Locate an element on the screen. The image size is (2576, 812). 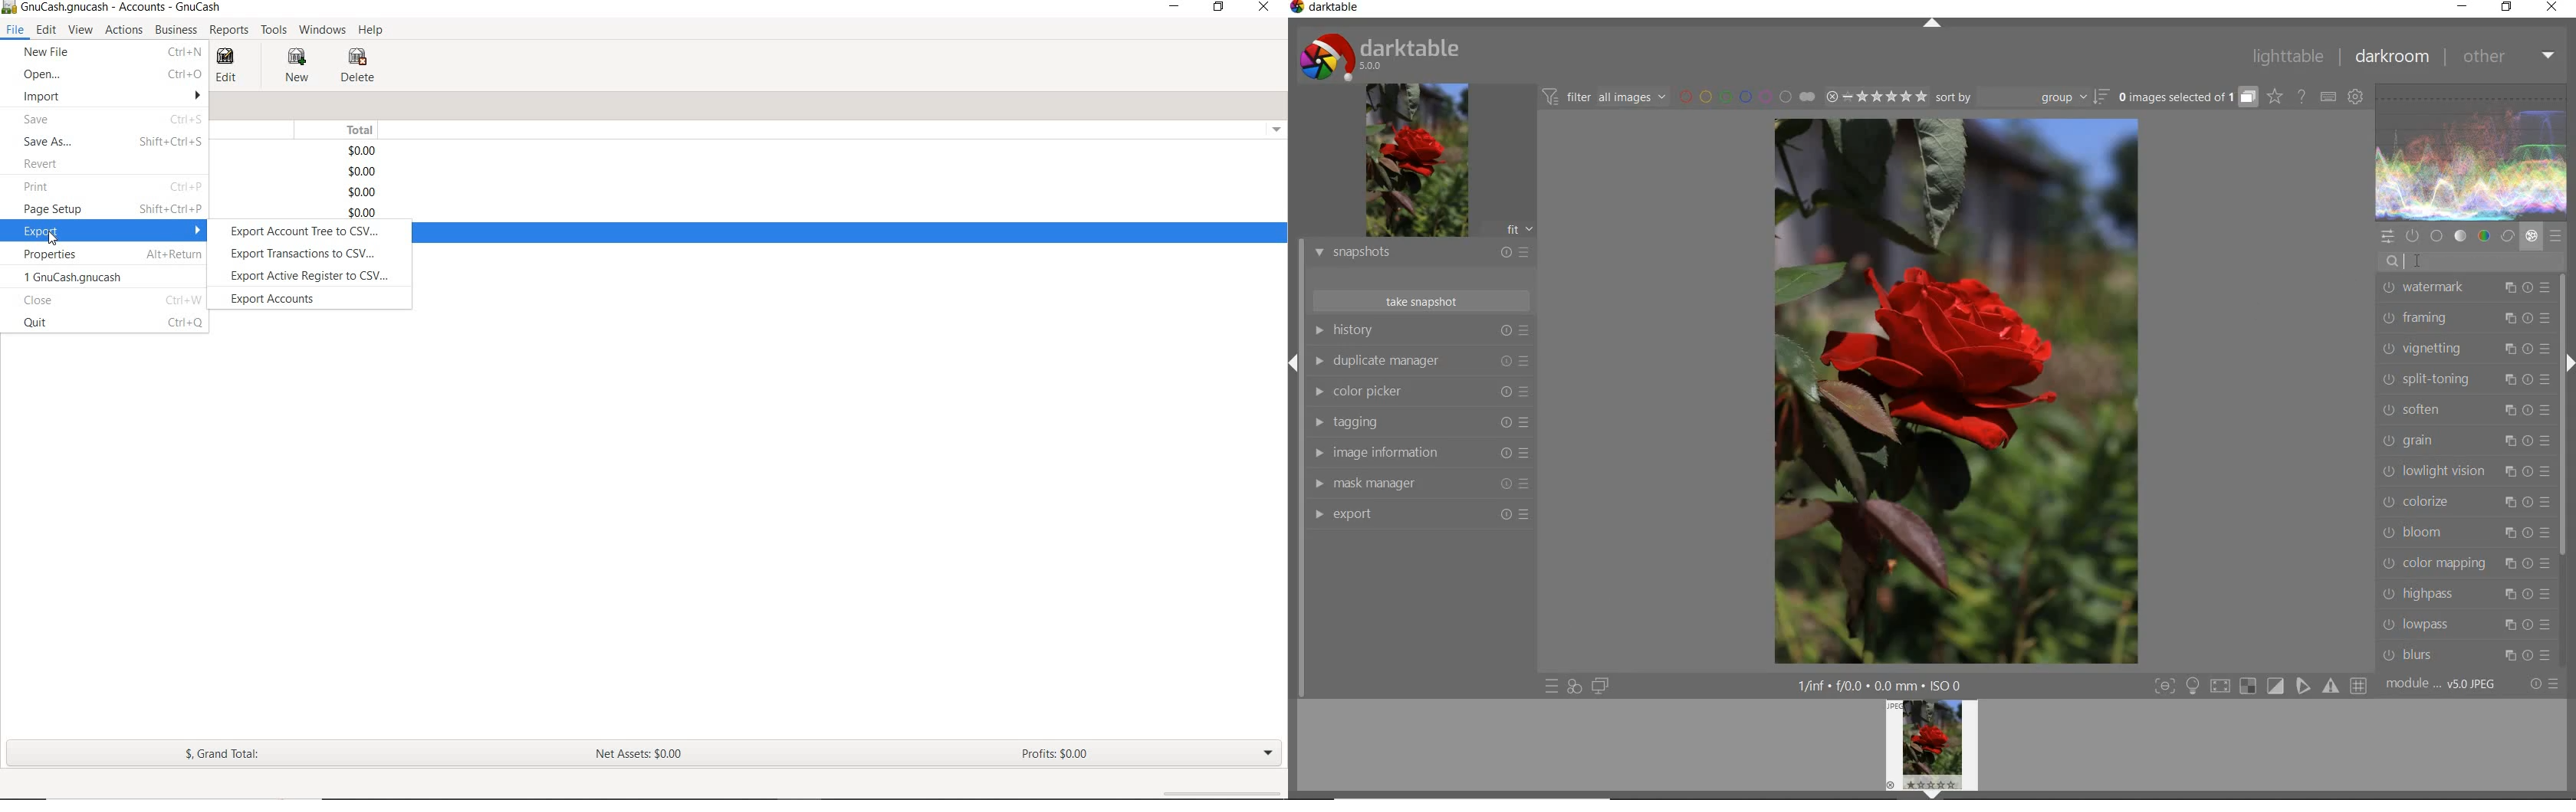
lowlight vision is located at coordinates (2464, 470).